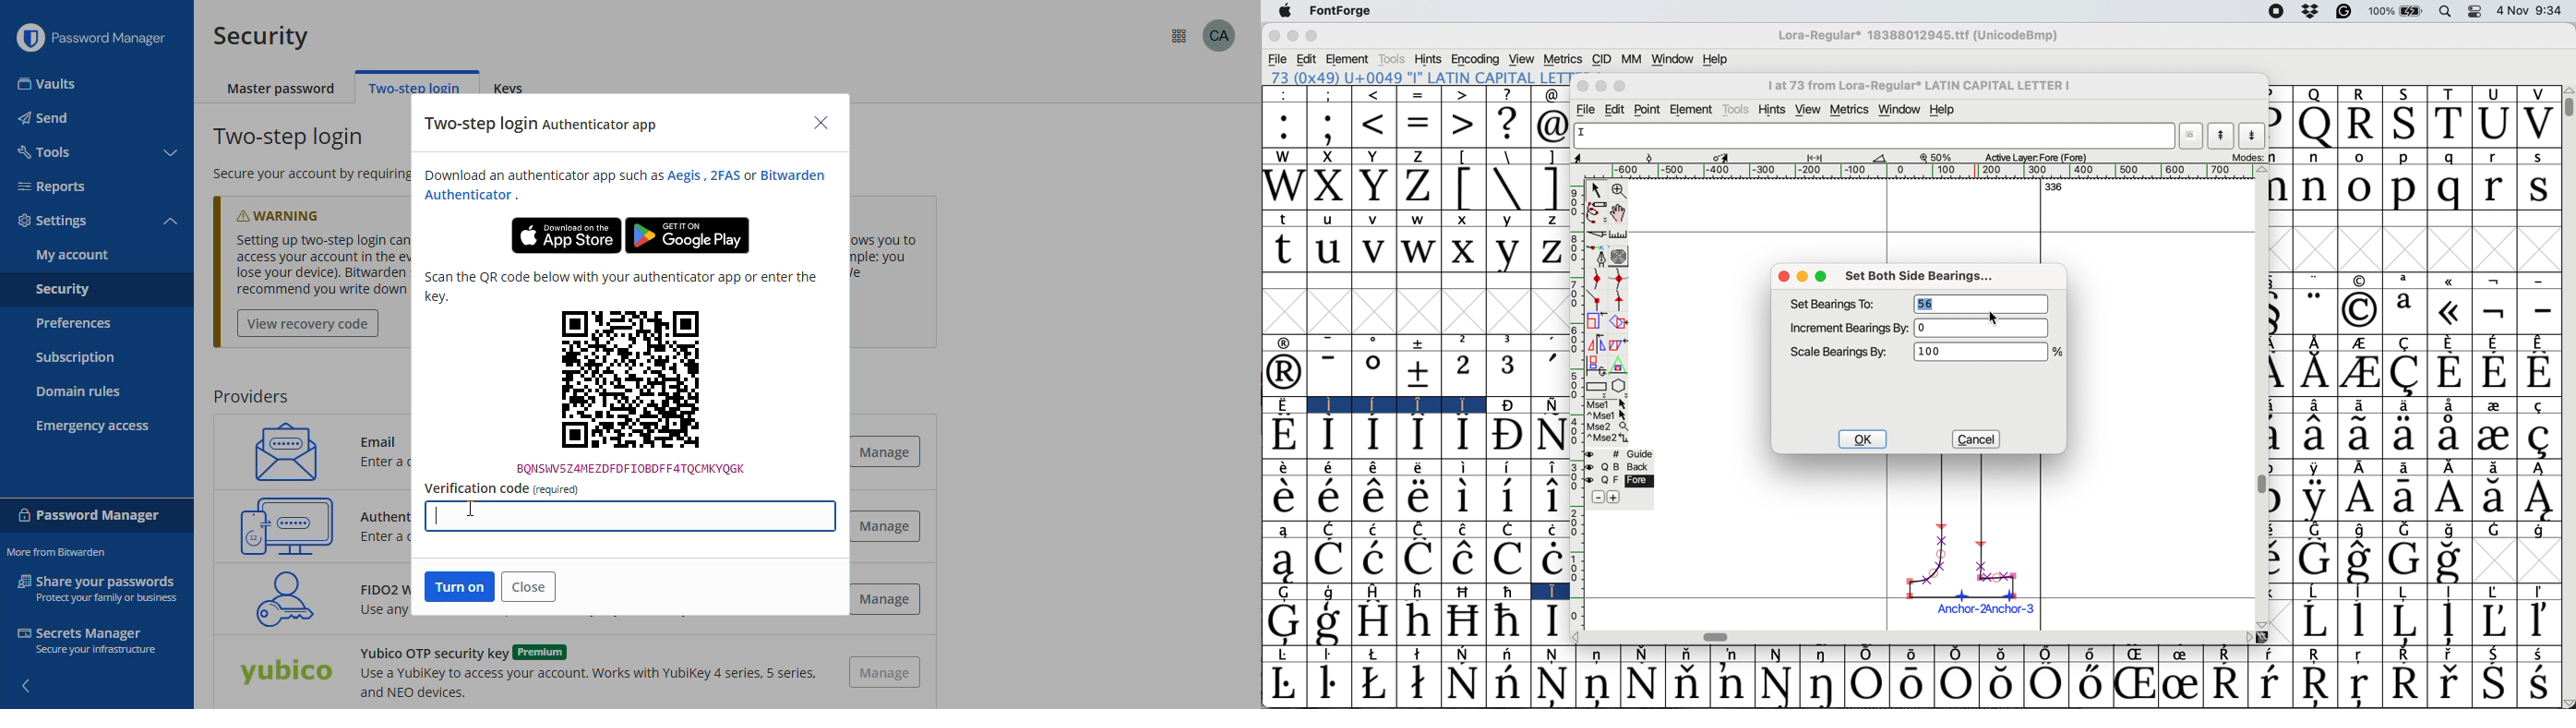  What do you see at coordinates (76, 358) in the screenshot?
I see `subscription` at bounding box center [76, 358].